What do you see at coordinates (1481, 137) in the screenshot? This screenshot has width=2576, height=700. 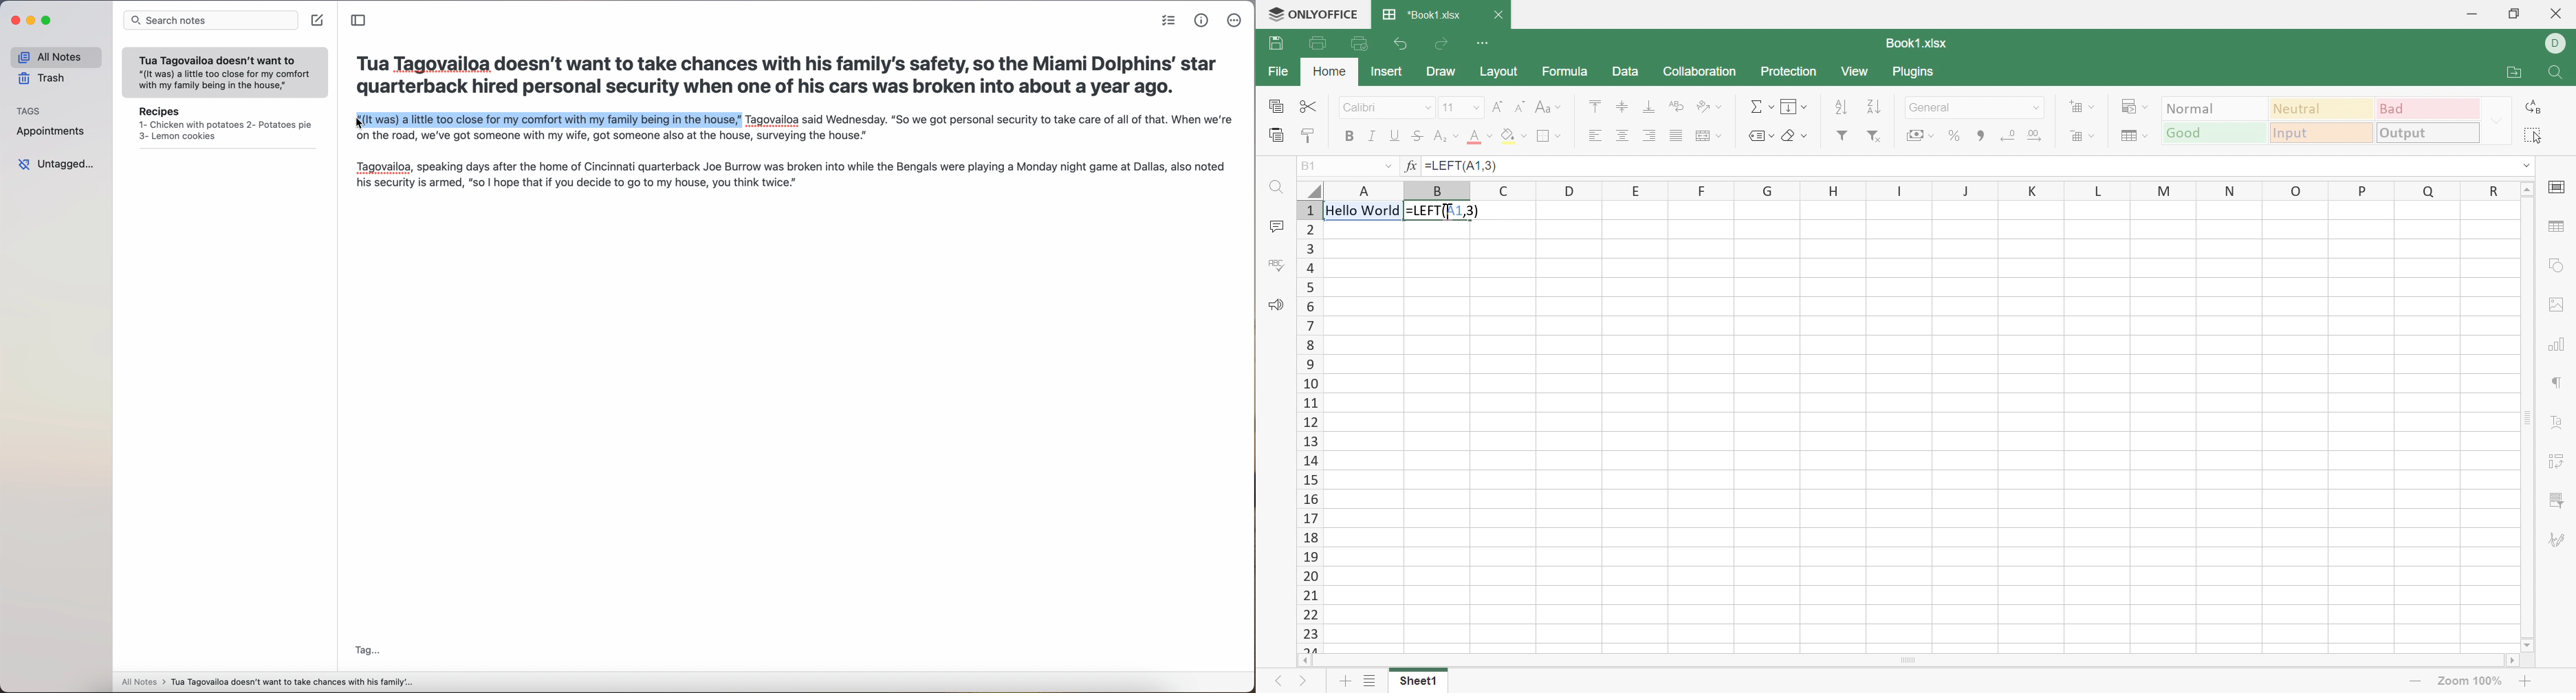 I see `Font color` at bounding box center [1481, 137].